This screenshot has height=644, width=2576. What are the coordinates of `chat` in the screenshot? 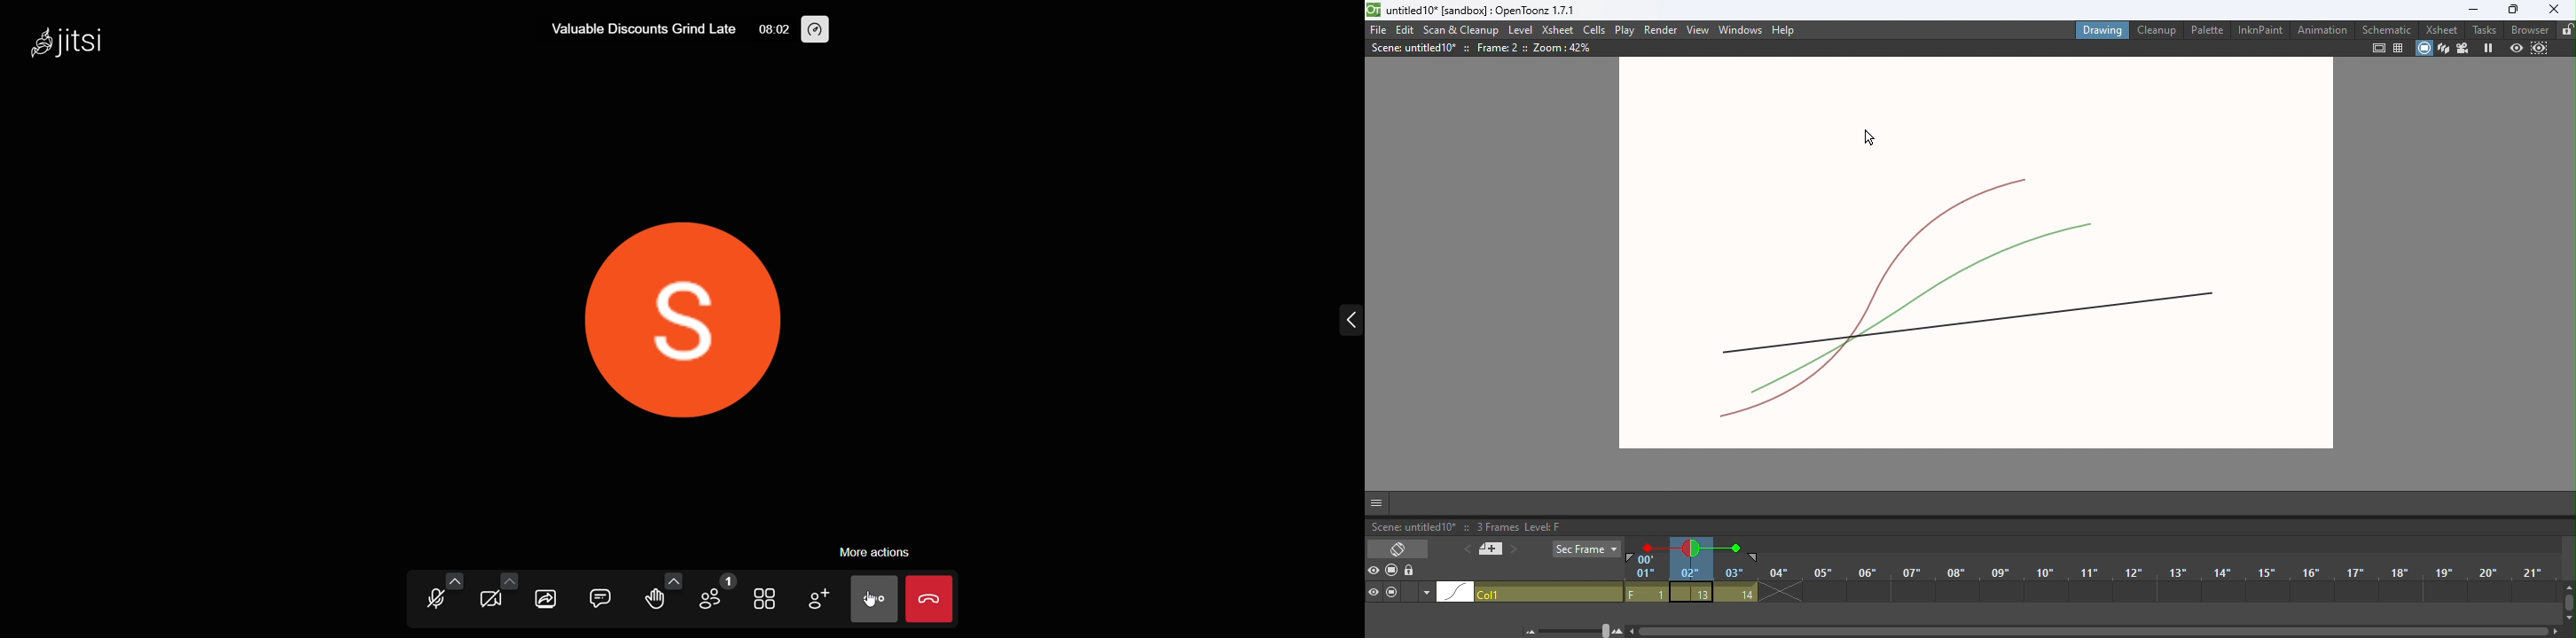 It's located at (600, 595).